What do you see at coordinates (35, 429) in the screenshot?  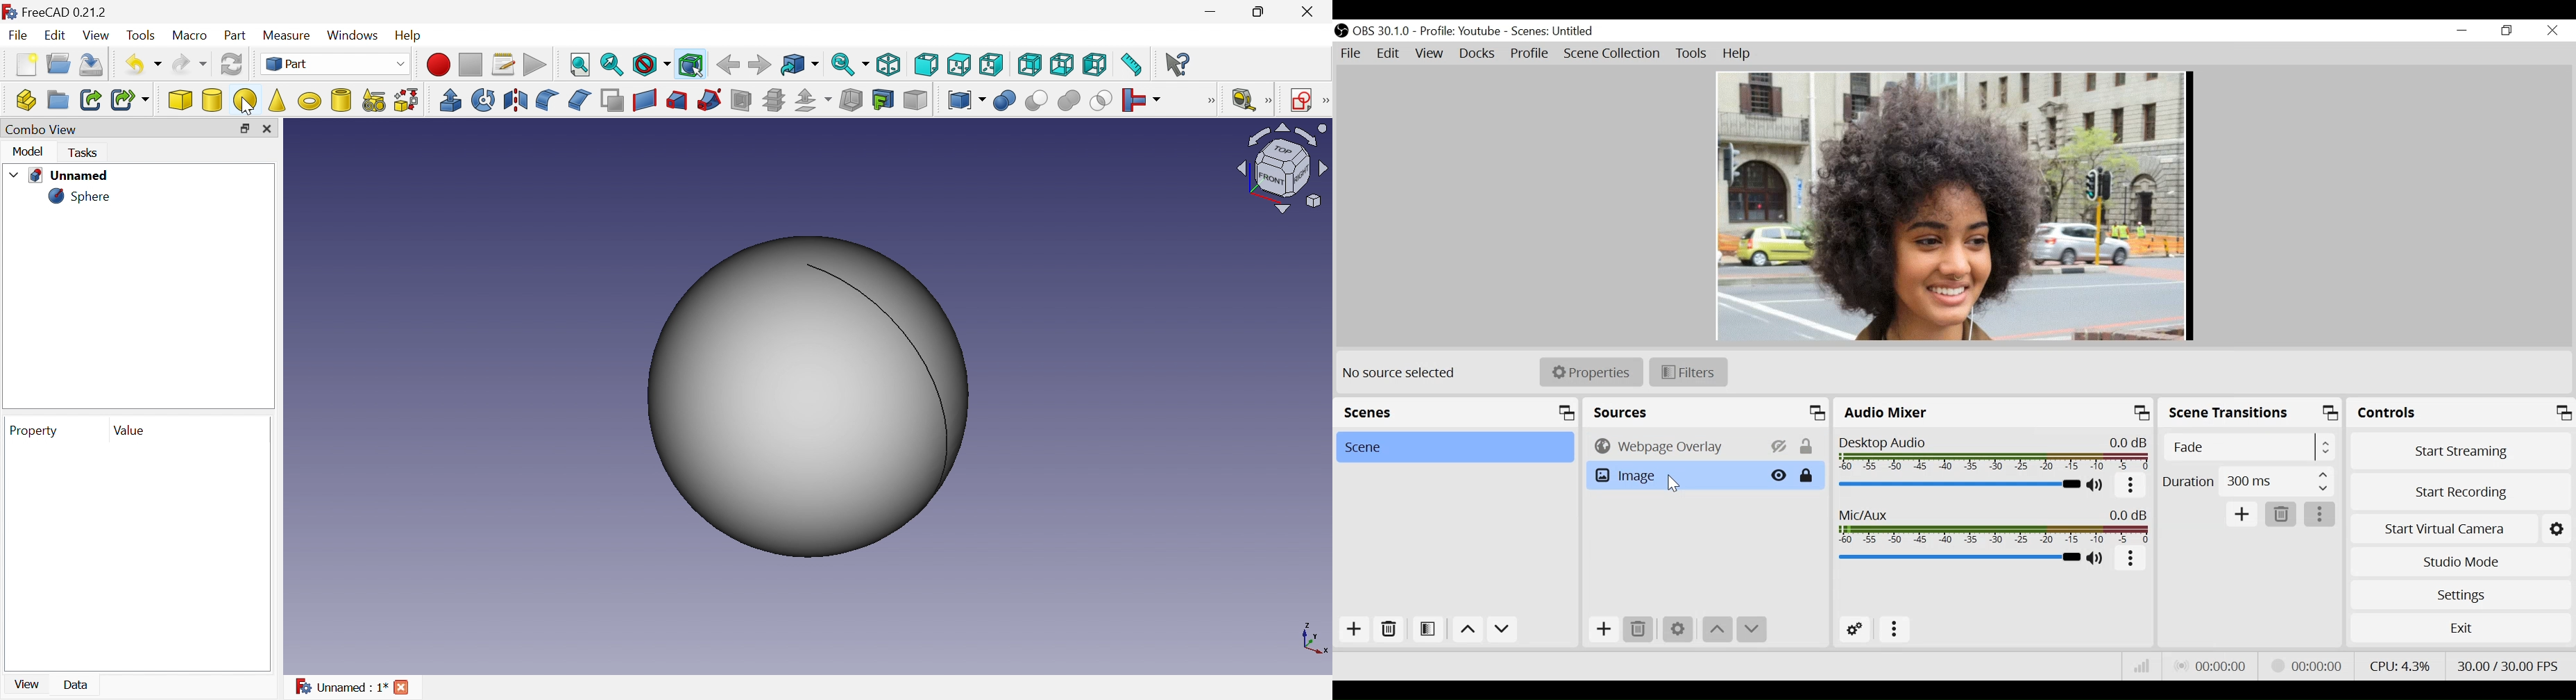 I see `Property` at bounding box center [35, 429].